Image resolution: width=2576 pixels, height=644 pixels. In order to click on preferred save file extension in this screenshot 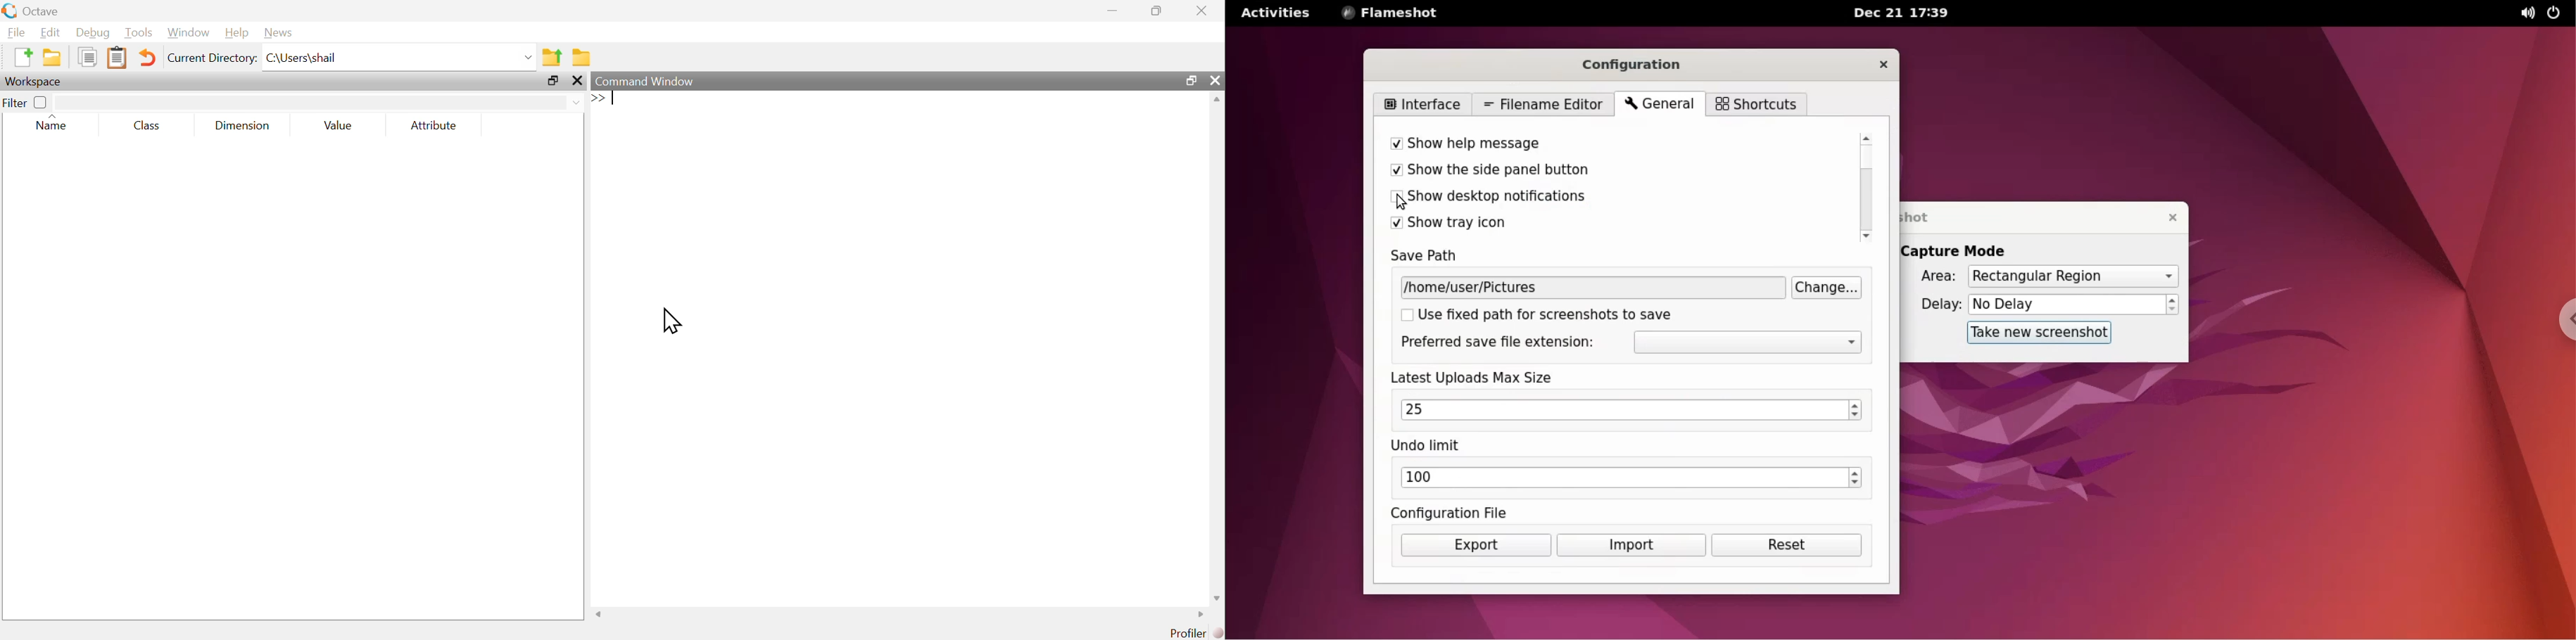, I will do `click(1496, 343)`.